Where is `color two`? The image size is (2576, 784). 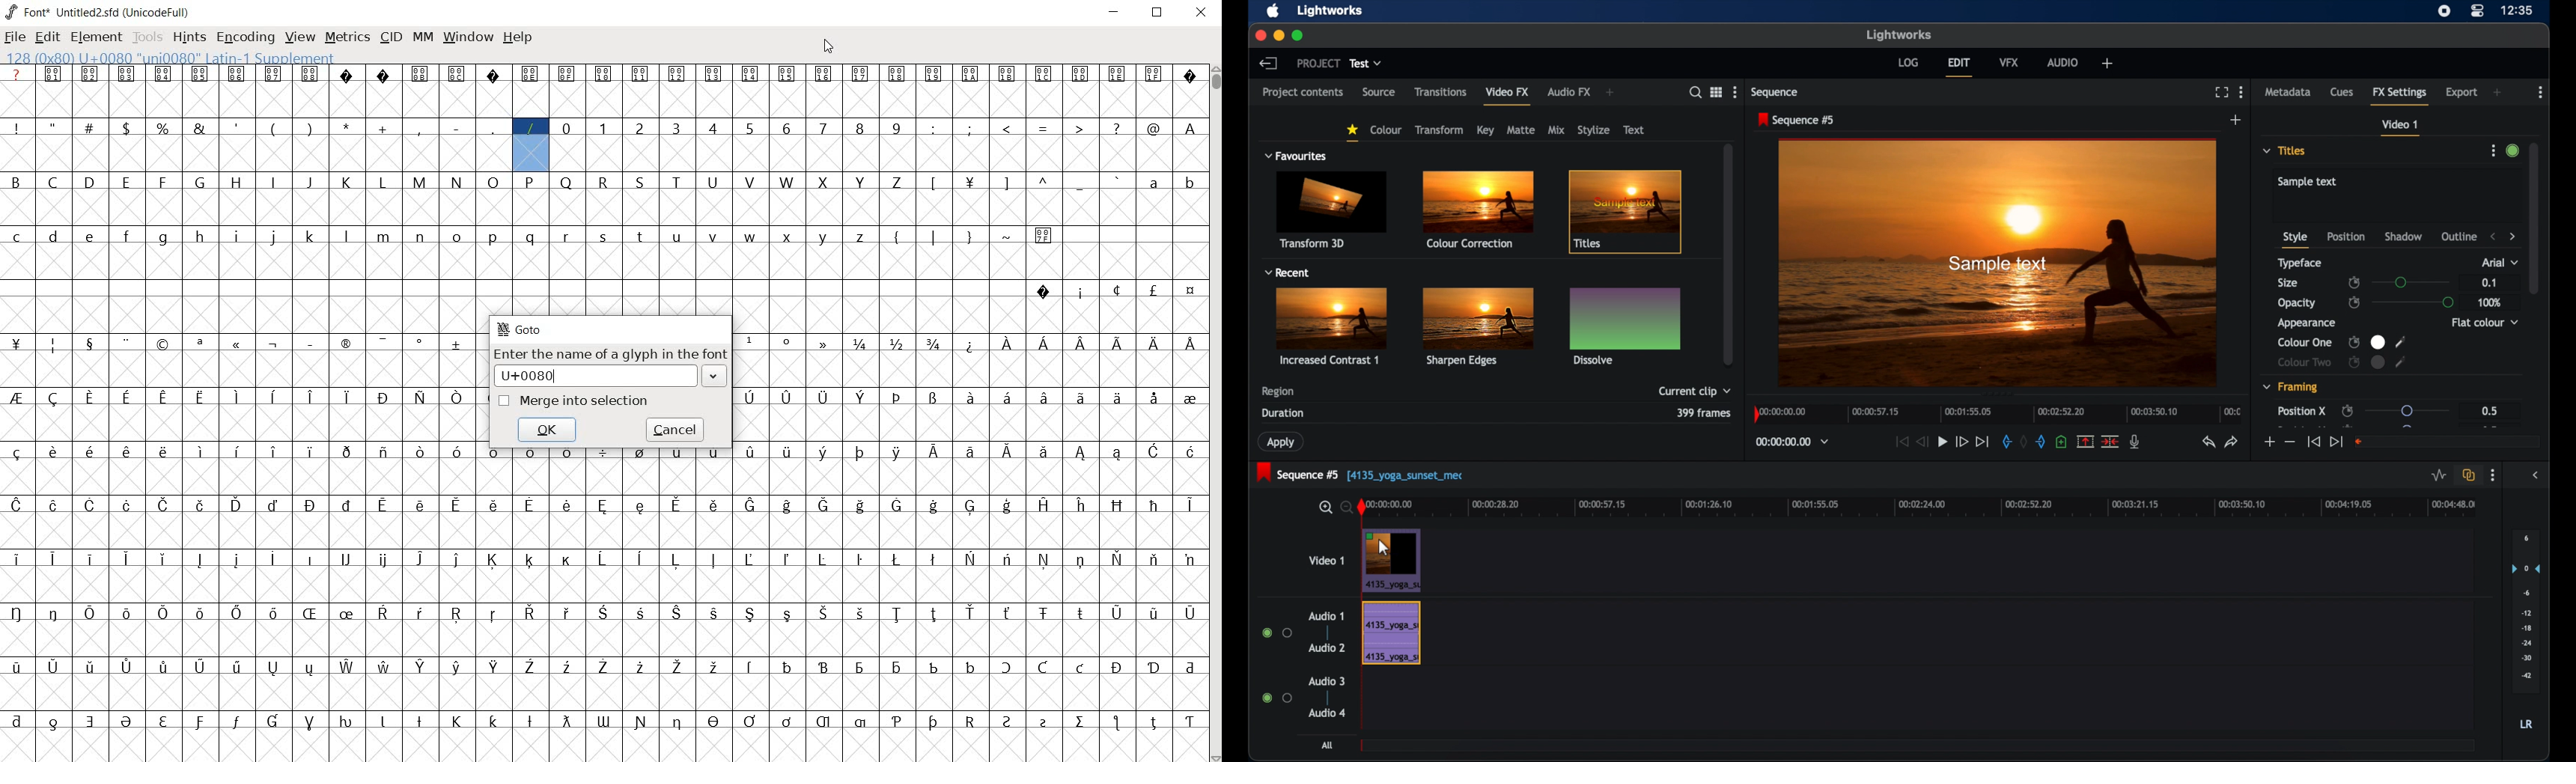 color two is located at coordinates (2303, 362).